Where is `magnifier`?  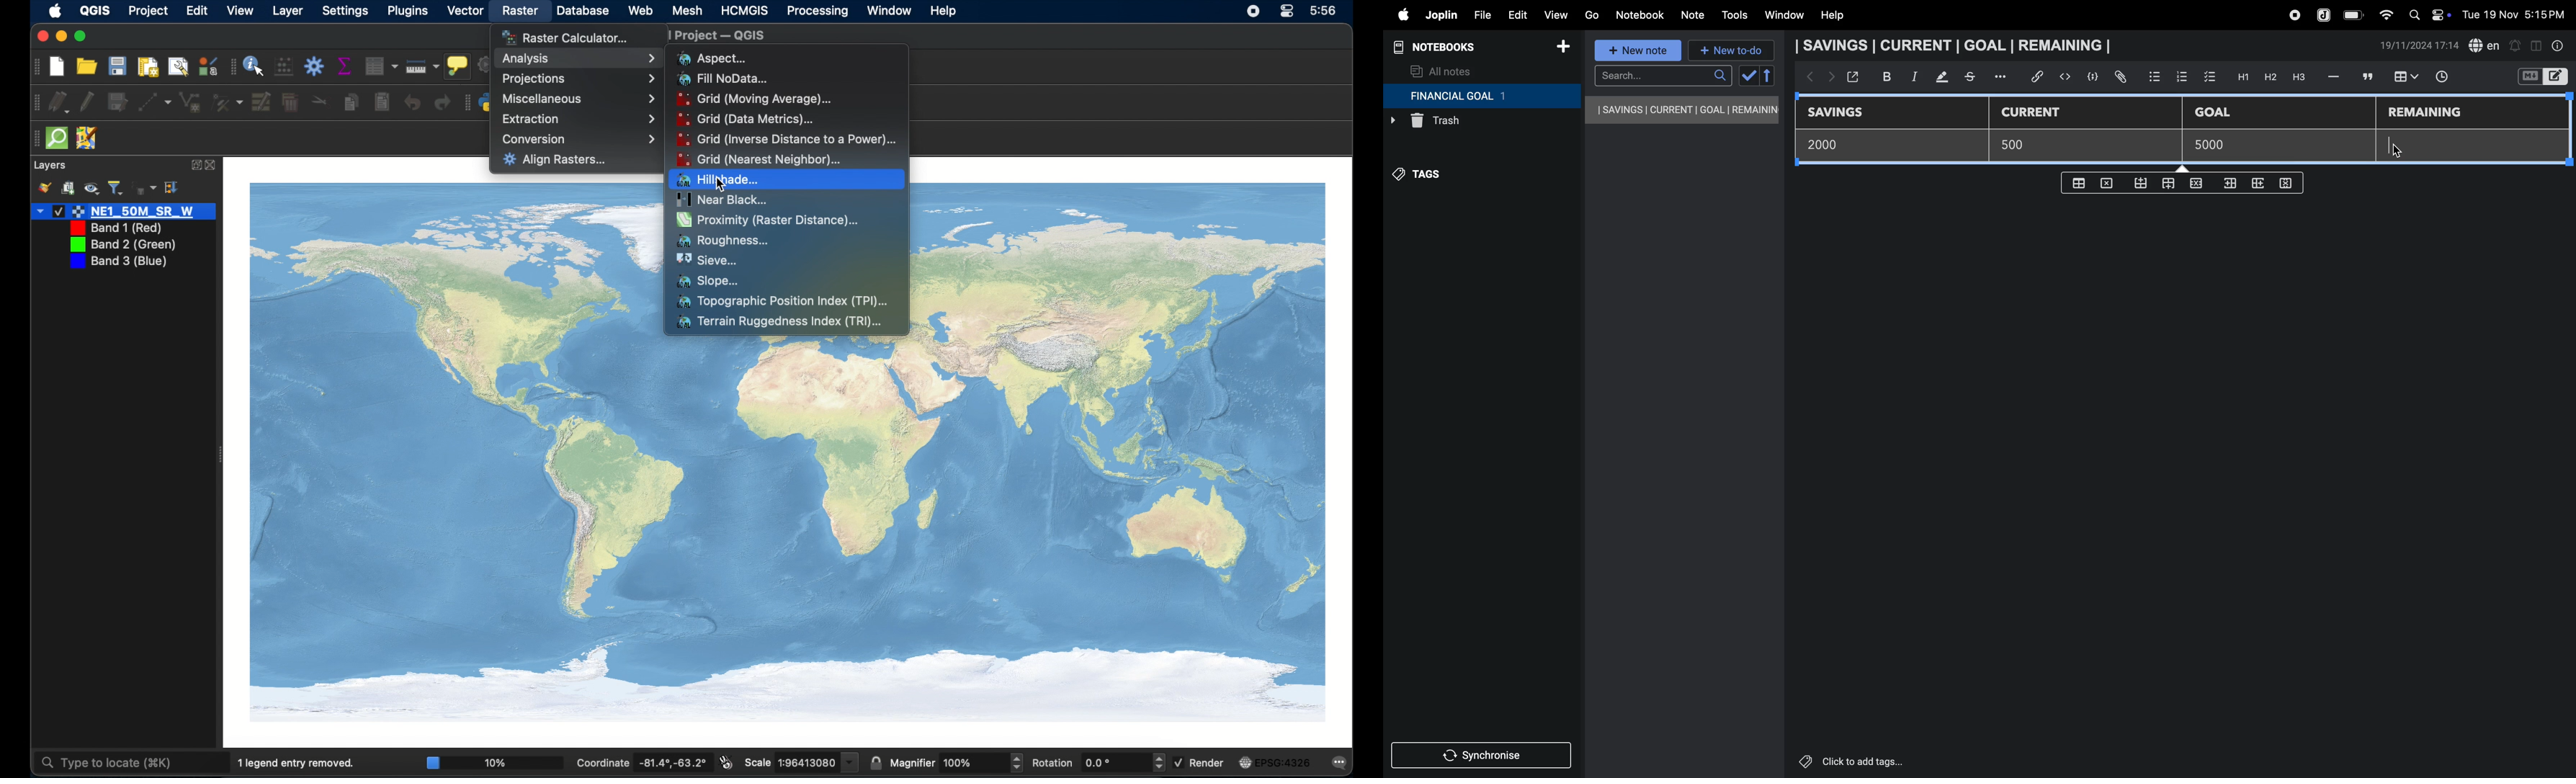
magnifier is located at coordinates (956, 763).